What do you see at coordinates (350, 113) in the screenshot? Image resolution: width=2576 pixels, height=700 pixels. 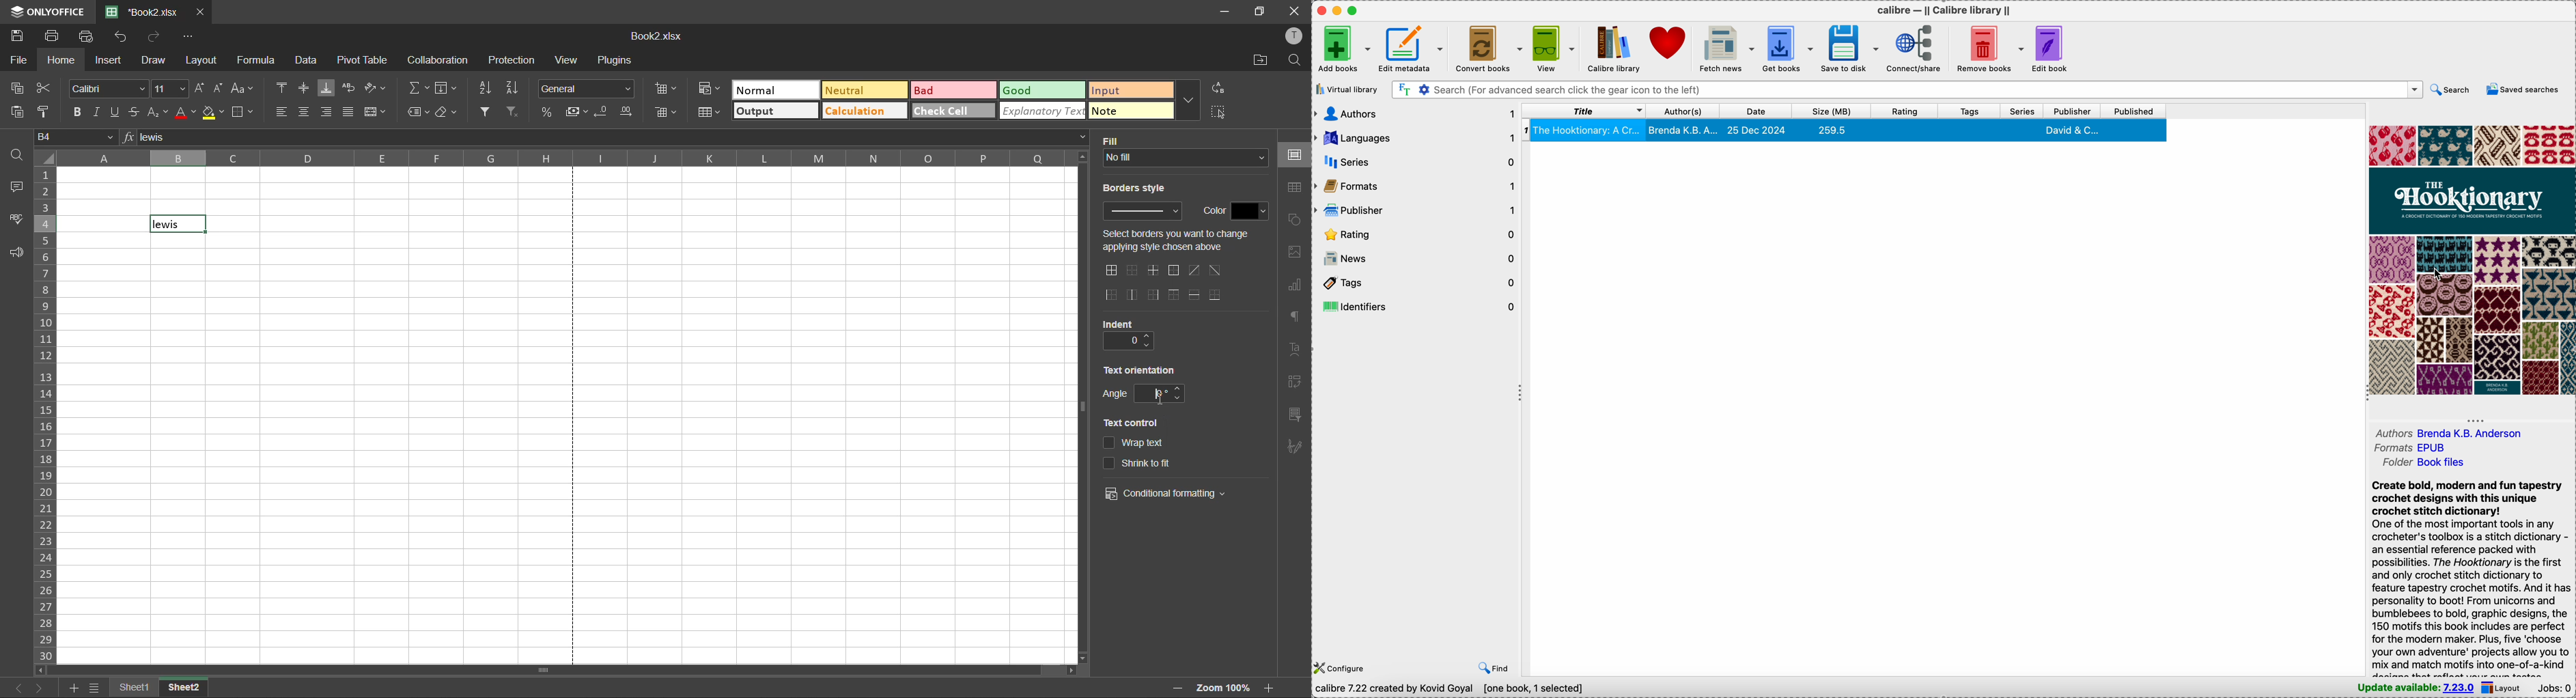 I see `justified` at bounding box center [350, 113].